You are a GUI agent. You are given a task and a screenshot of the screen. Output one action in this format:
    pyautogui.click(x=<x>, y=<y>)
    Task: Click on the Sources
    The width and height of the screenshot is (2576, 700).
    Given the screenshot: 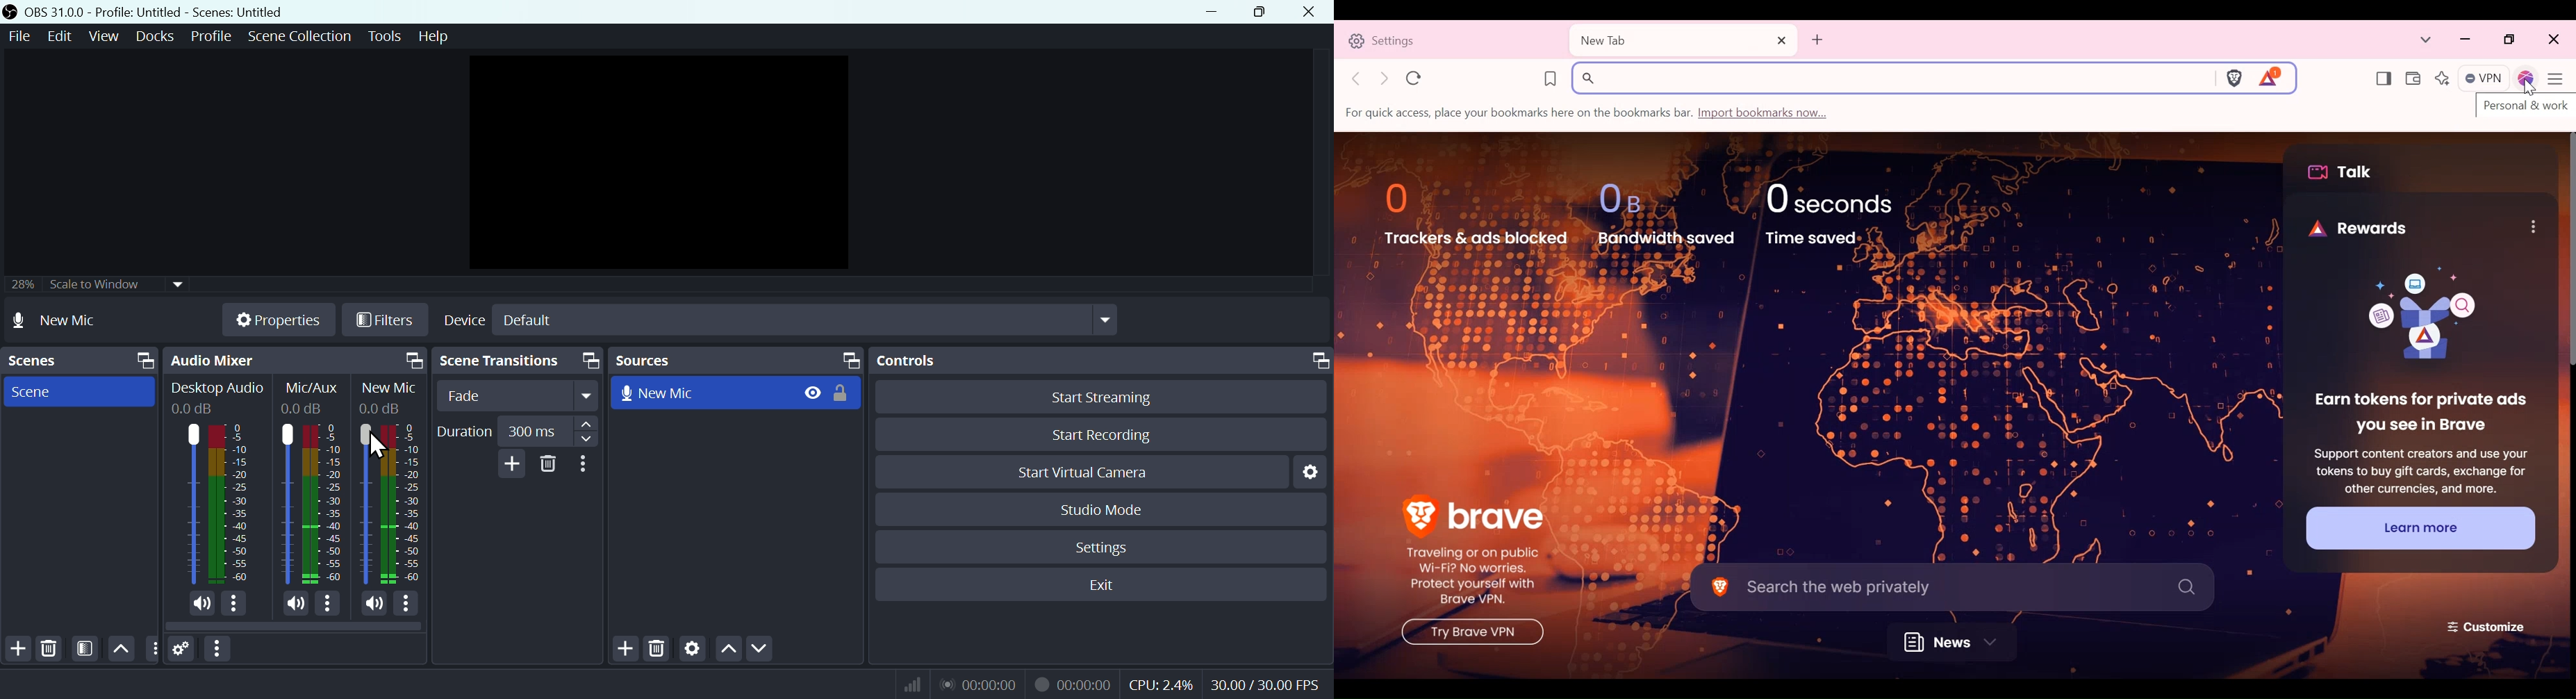 What is the action you would take?
    pyautogui.click(x=736, y=360)
    